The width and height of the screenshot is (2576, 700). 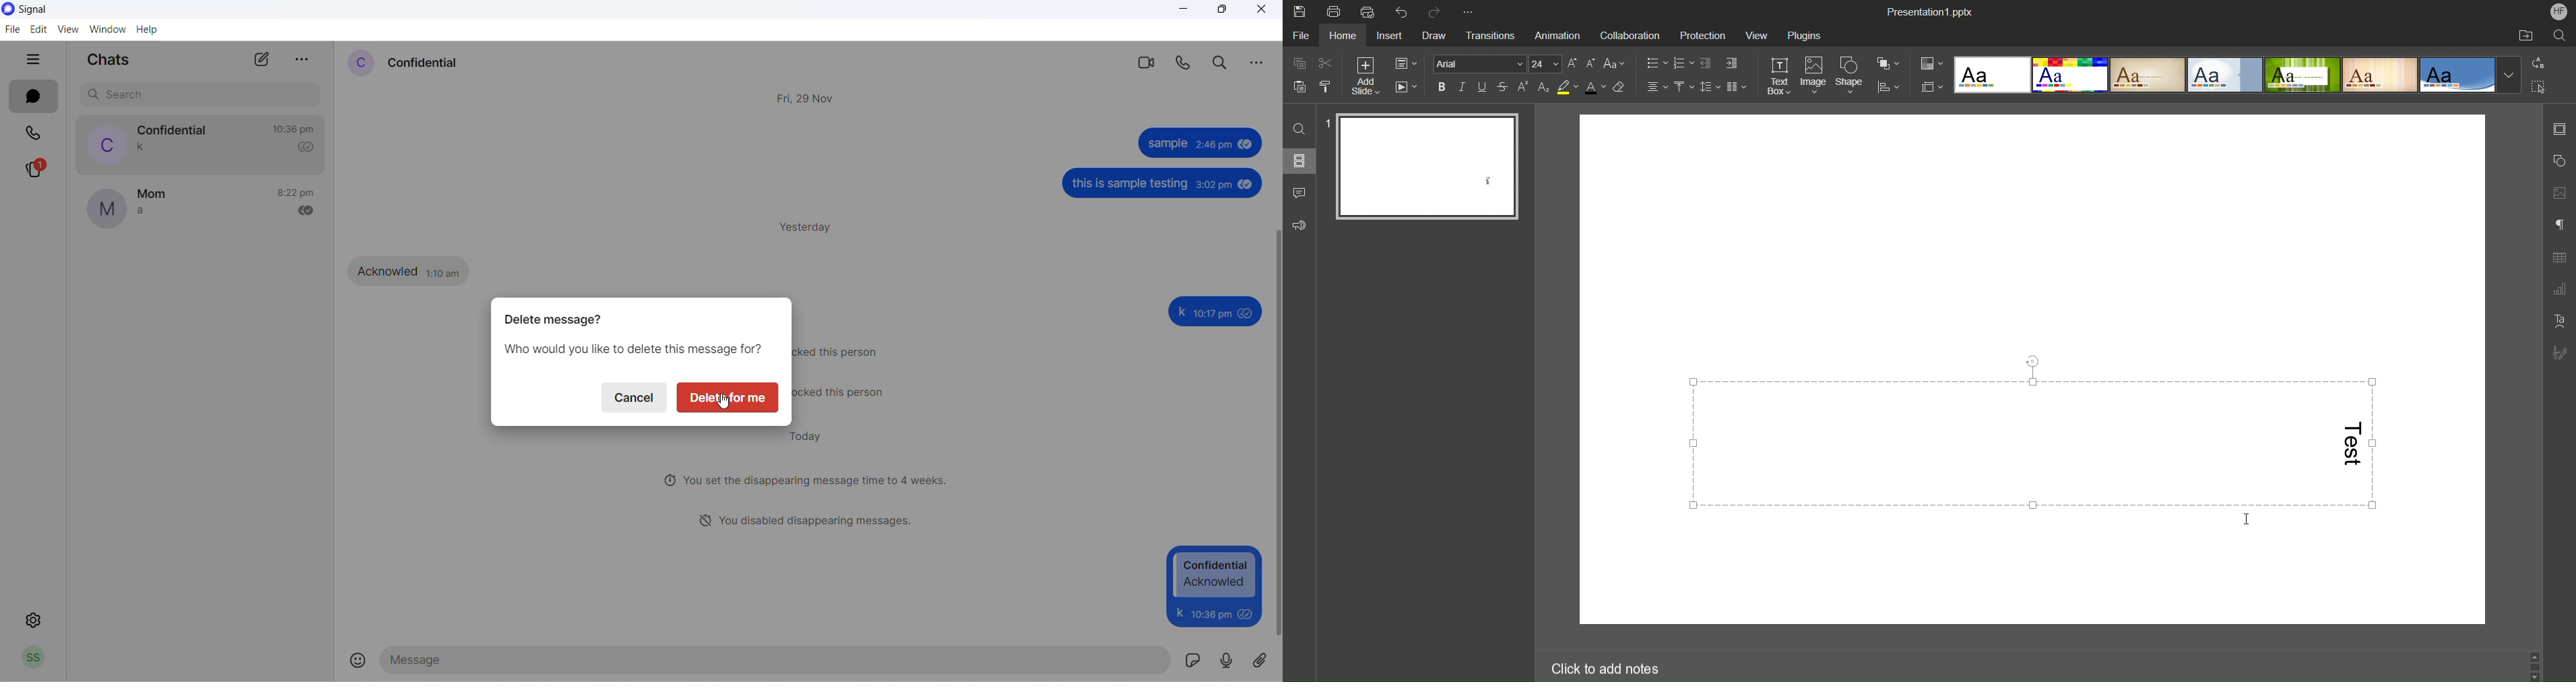 What do you see at coordinates (35, 618) in the screenshot?
I see `settings` at bounding box center [35, 618].